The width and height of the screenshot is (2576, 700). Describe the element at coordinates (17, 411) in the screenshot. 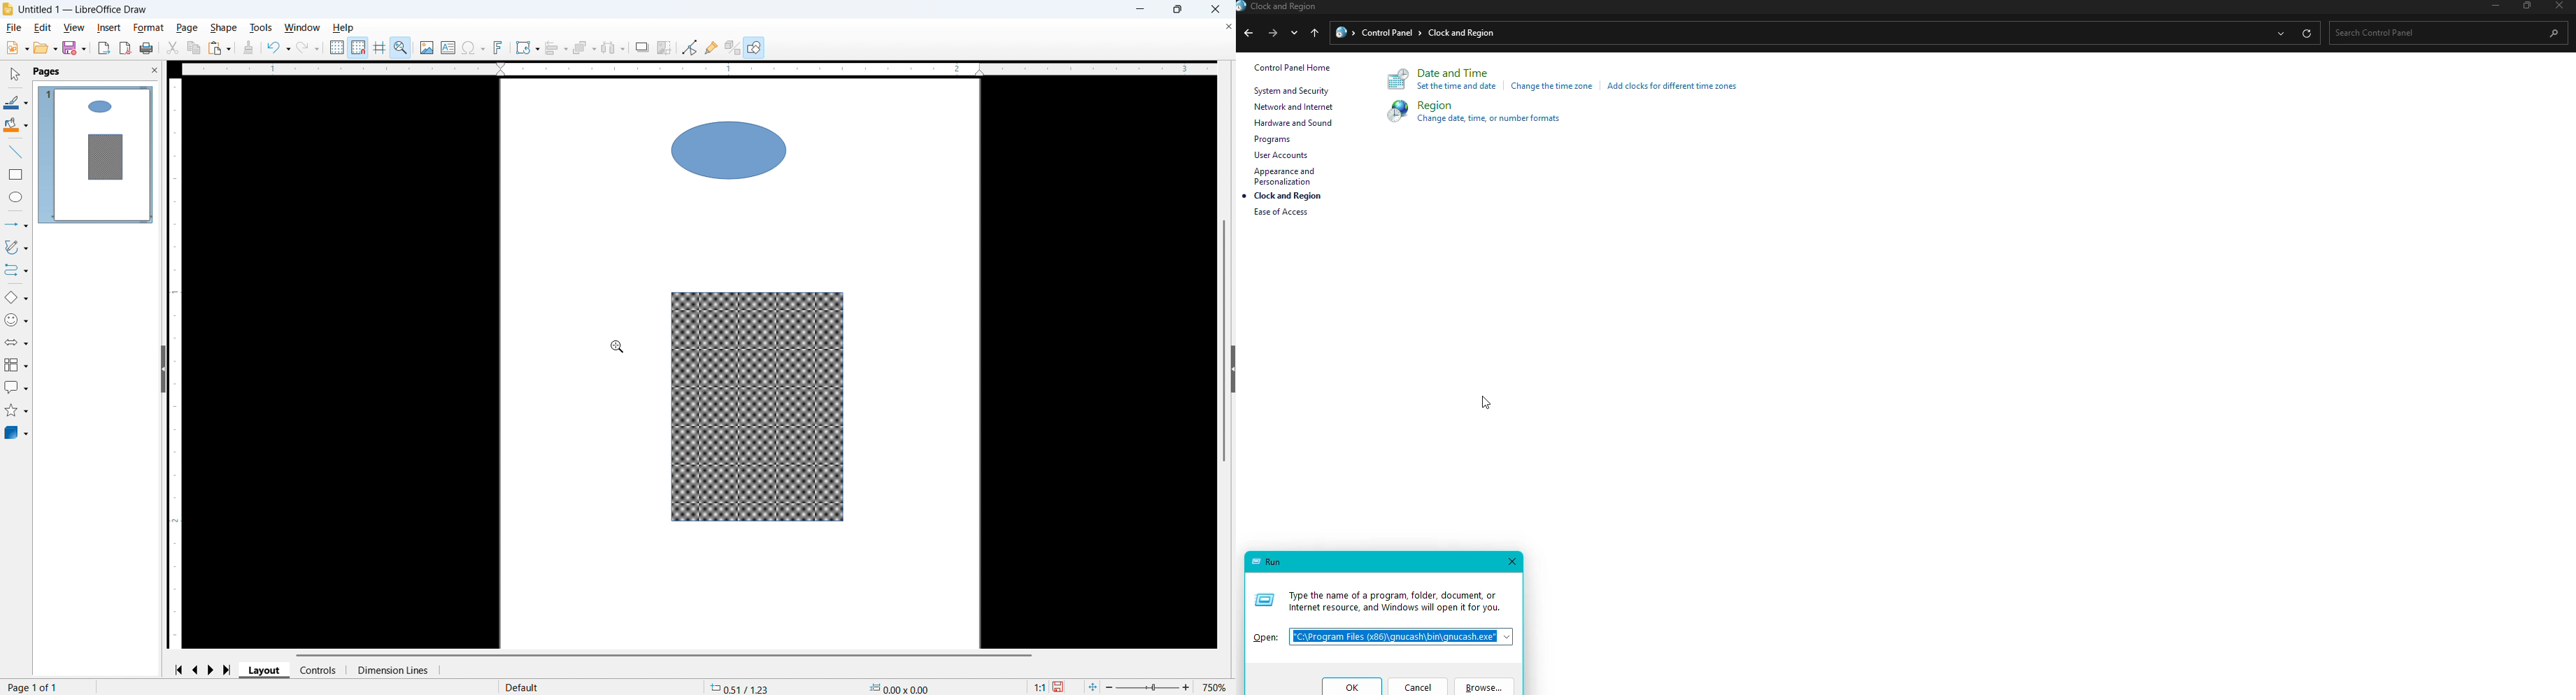

I see `Stars and banners ` at that location.